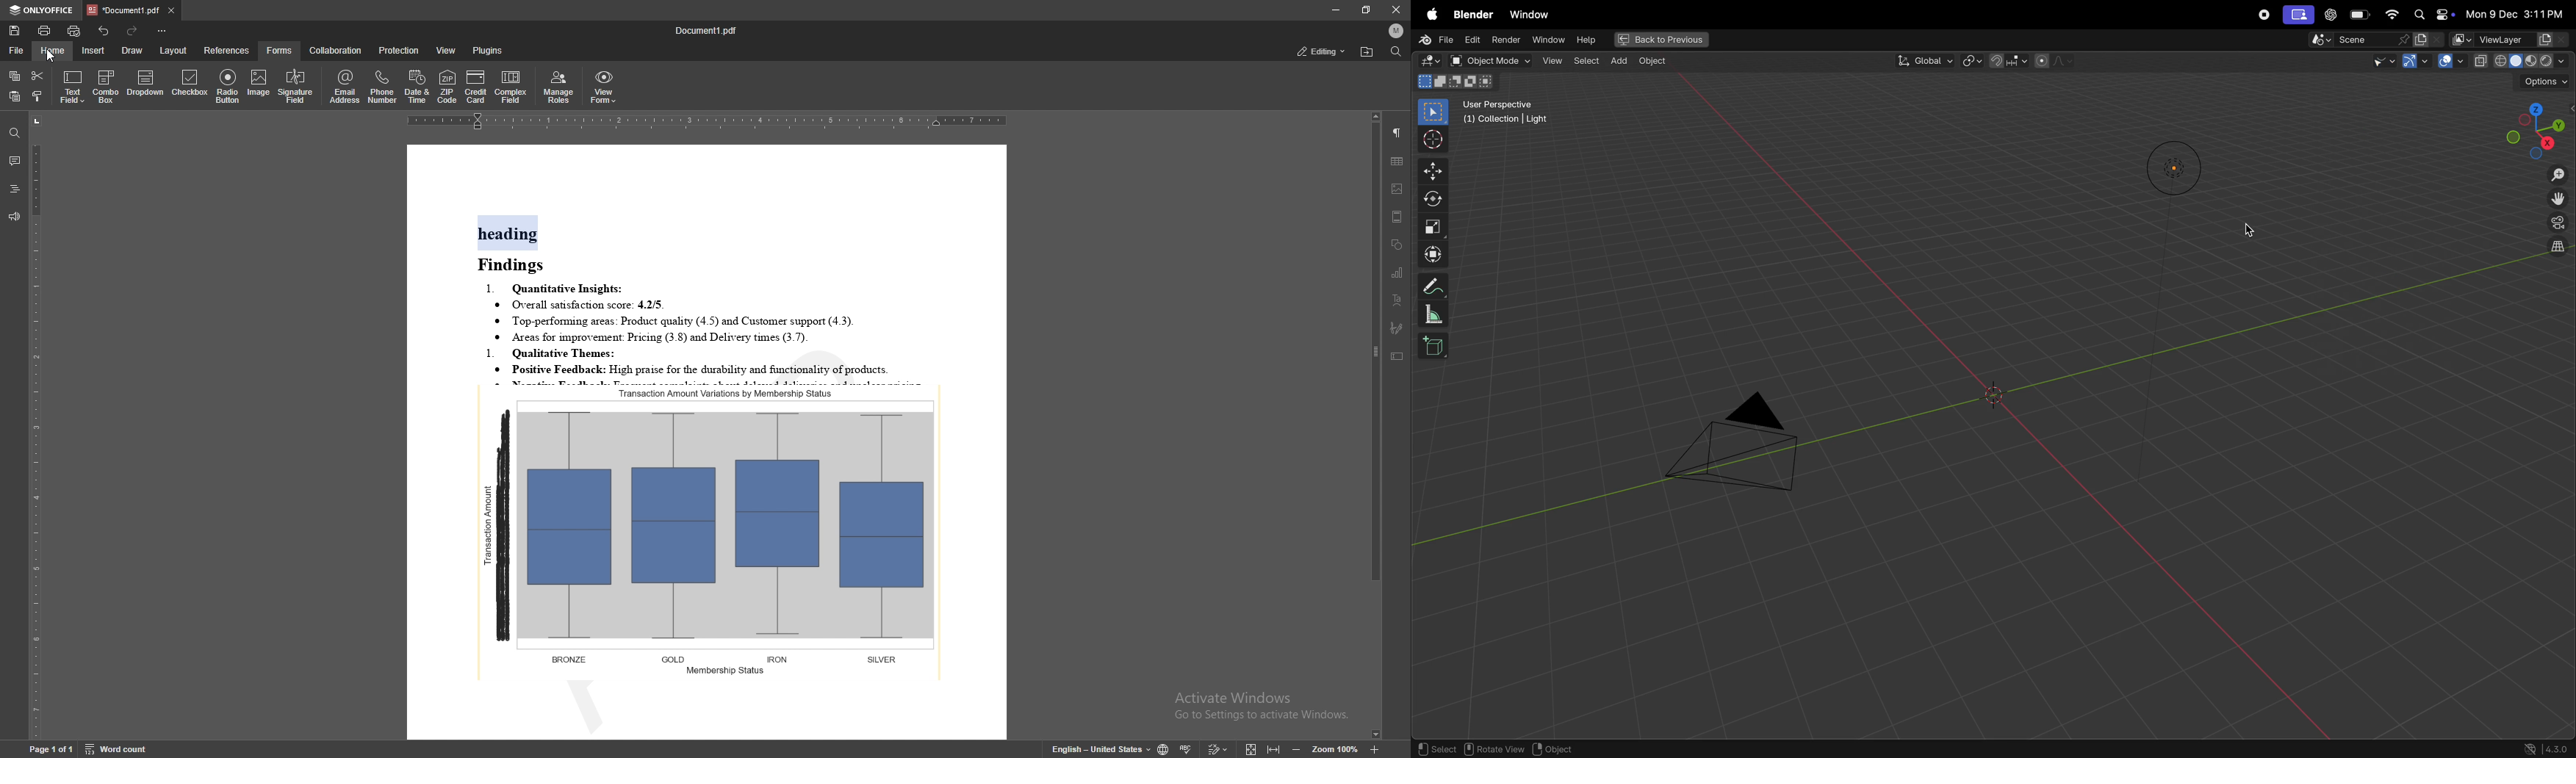 The width and height of the screenshot is (2576, 784). What do you see at coordinates (1470, 14) in the screenshot?
I see `blender` at bounding box center [1470, 14].